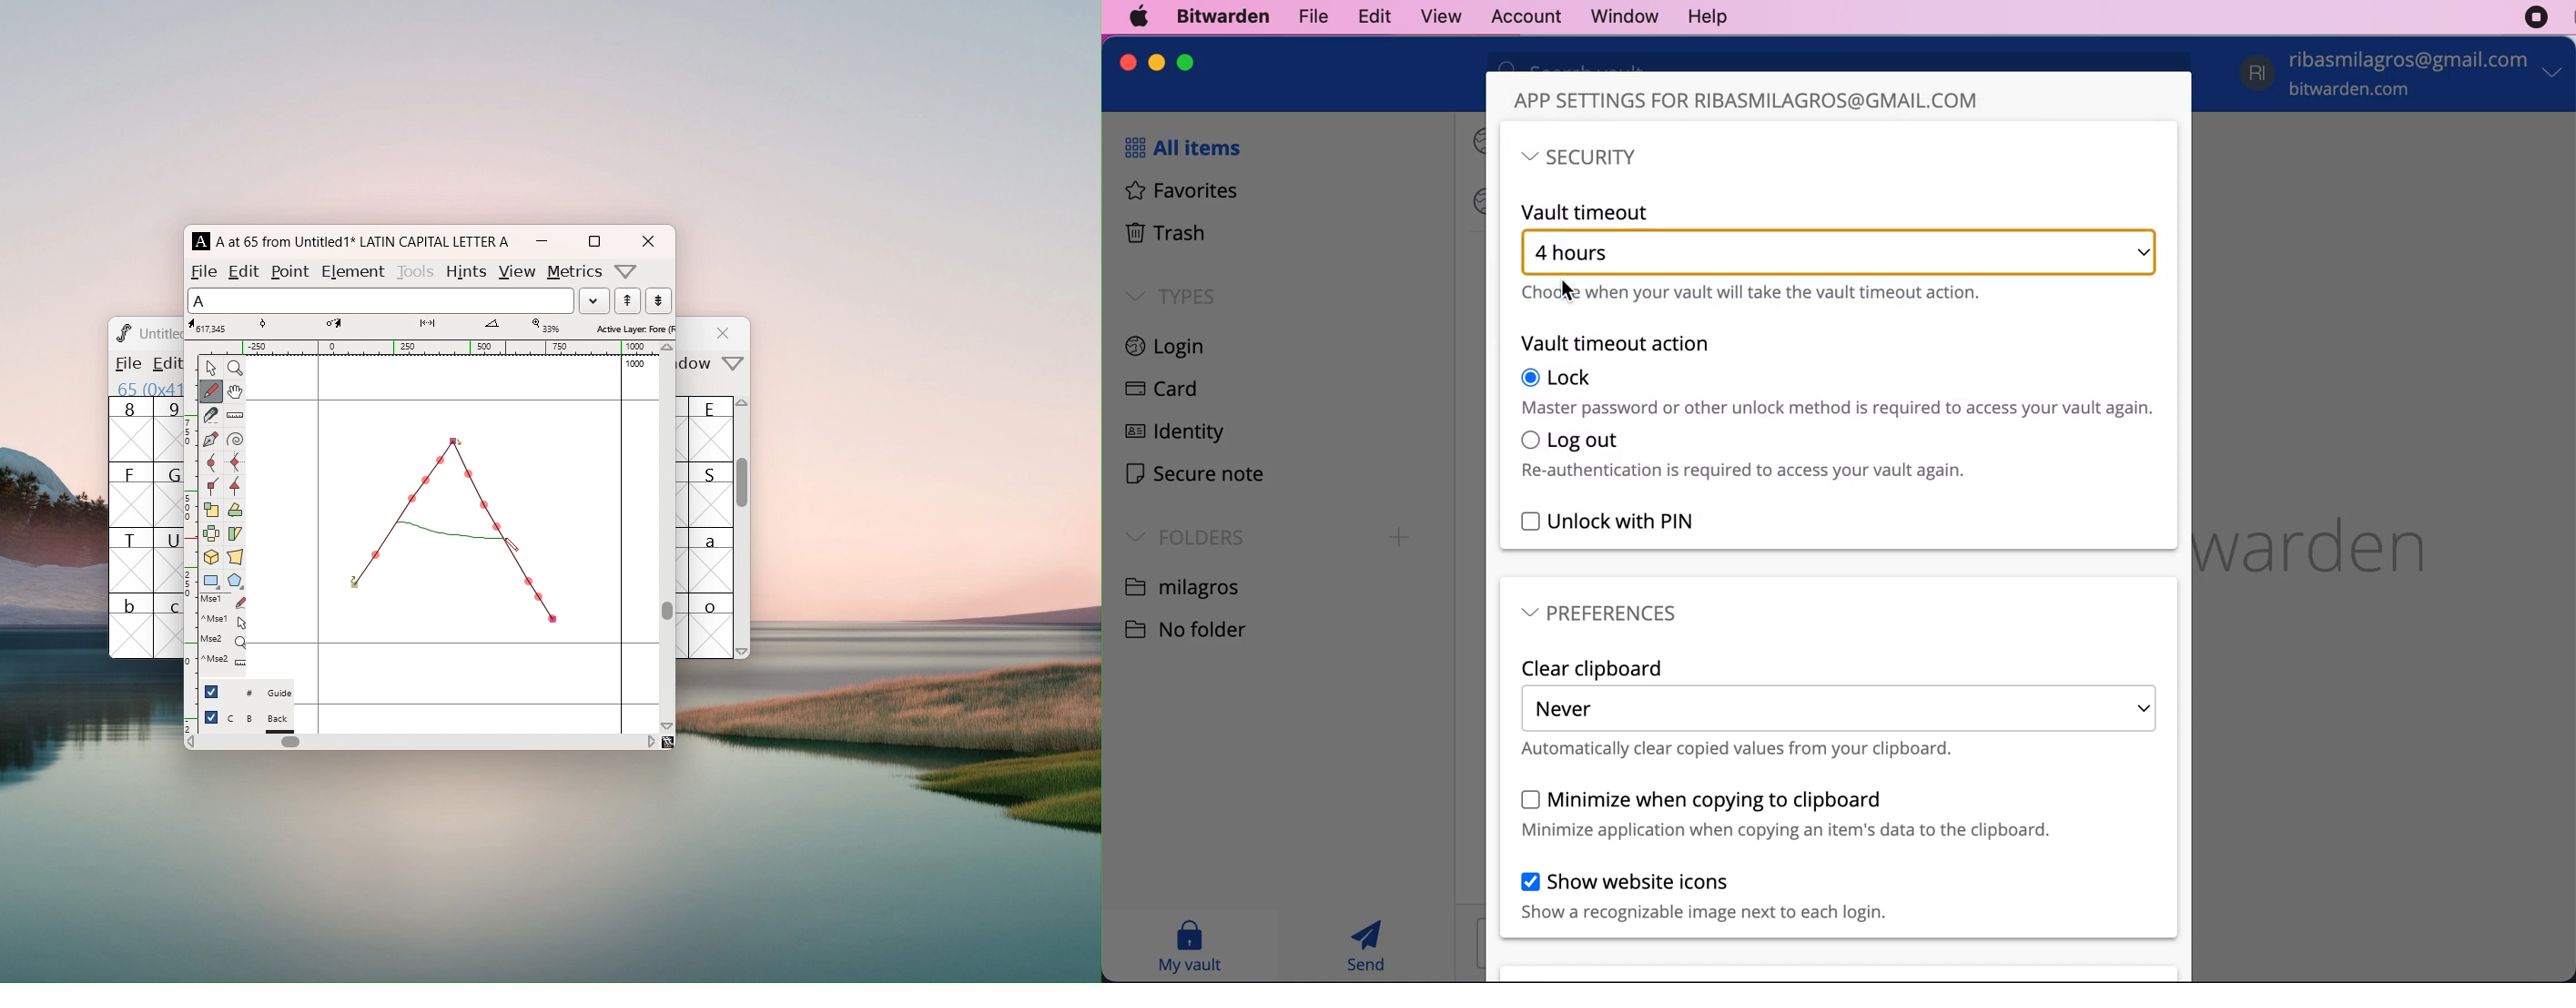 The height and width of the screenshot is (1008, 2576). I want to click on account, so click(1521, 15).